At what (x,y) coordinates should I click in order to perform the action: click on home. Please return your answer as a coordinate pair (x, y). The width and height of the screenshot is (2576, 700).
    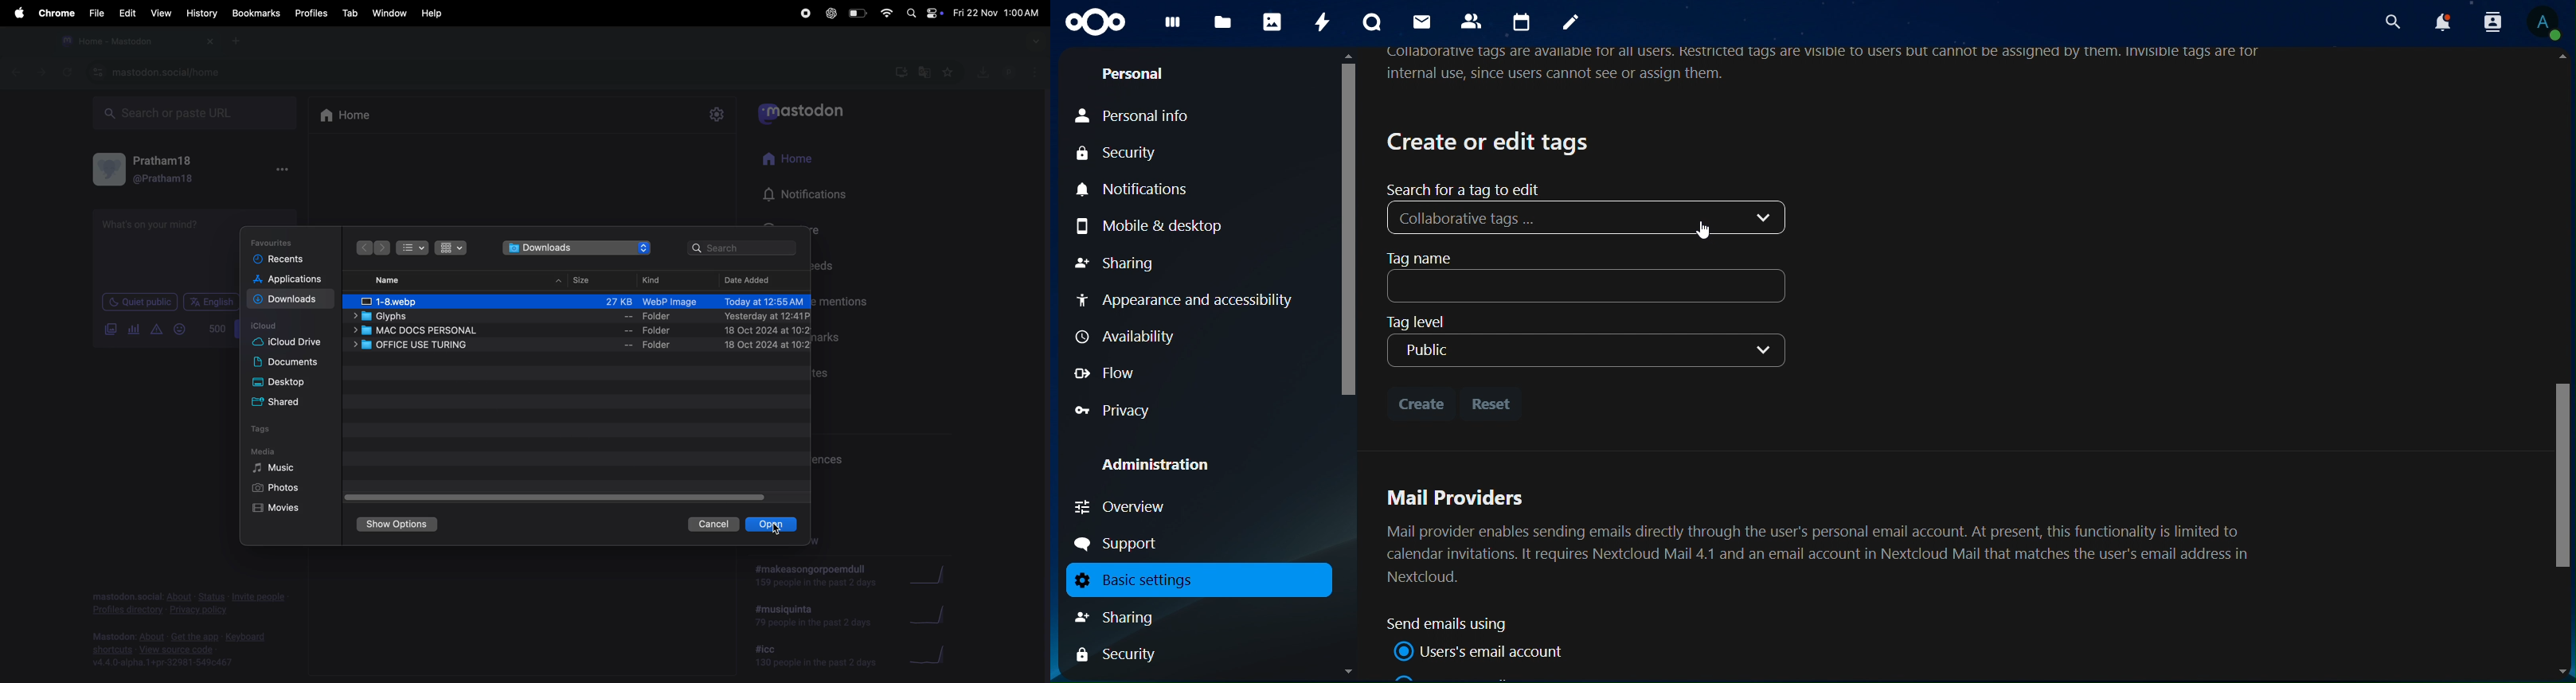
    Looking at the image, I should click on (352, 116).